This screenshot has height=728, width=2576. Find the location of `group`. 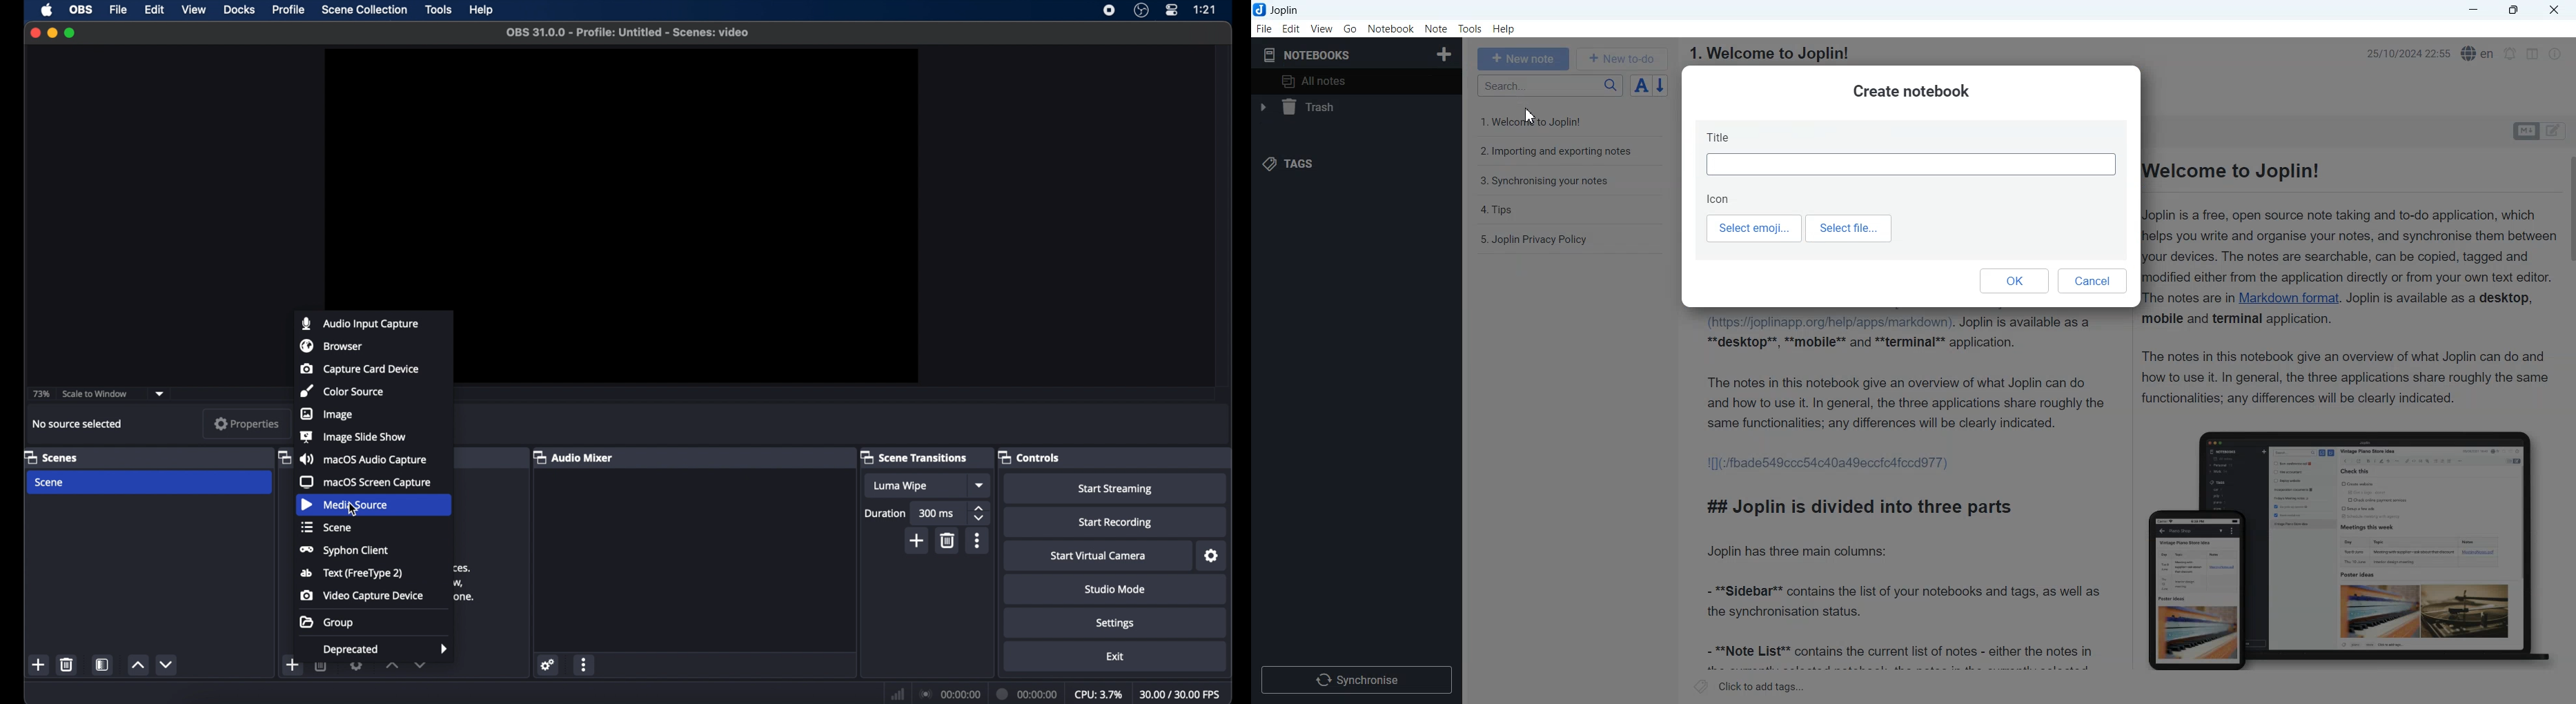

group is located at coordinates (326, 622).